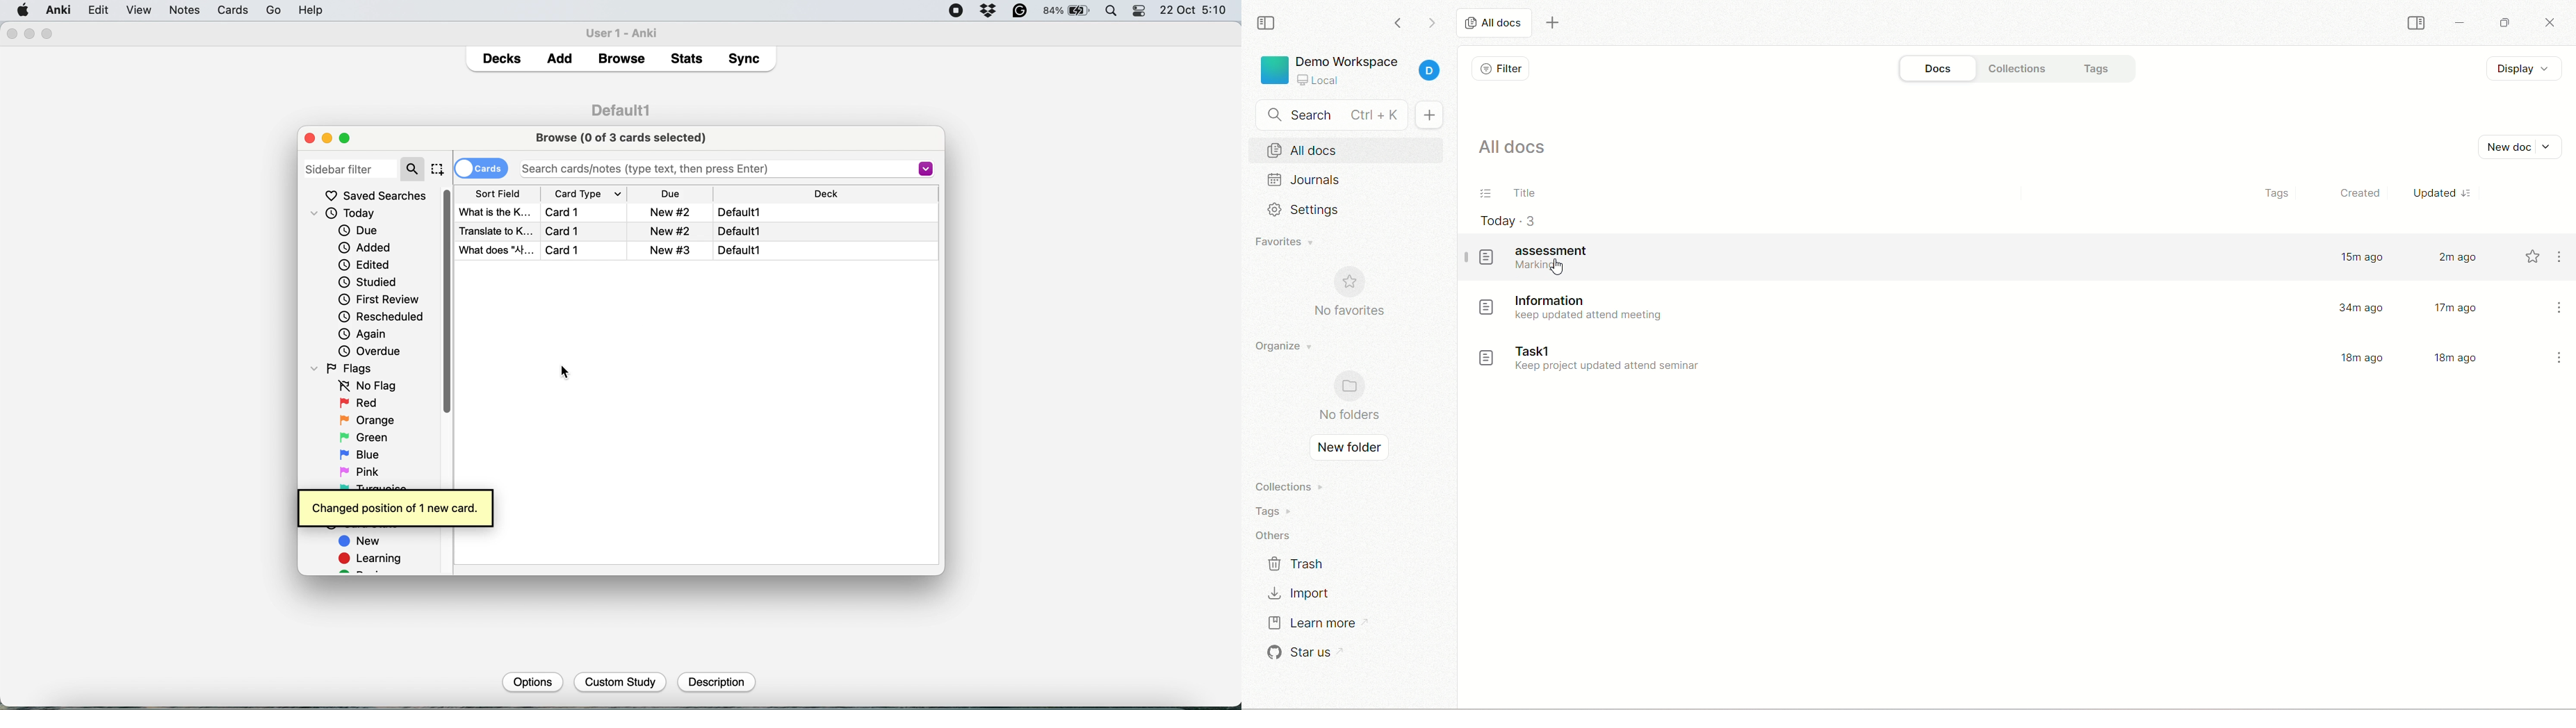  I want to click on blue, so click(367, 453).